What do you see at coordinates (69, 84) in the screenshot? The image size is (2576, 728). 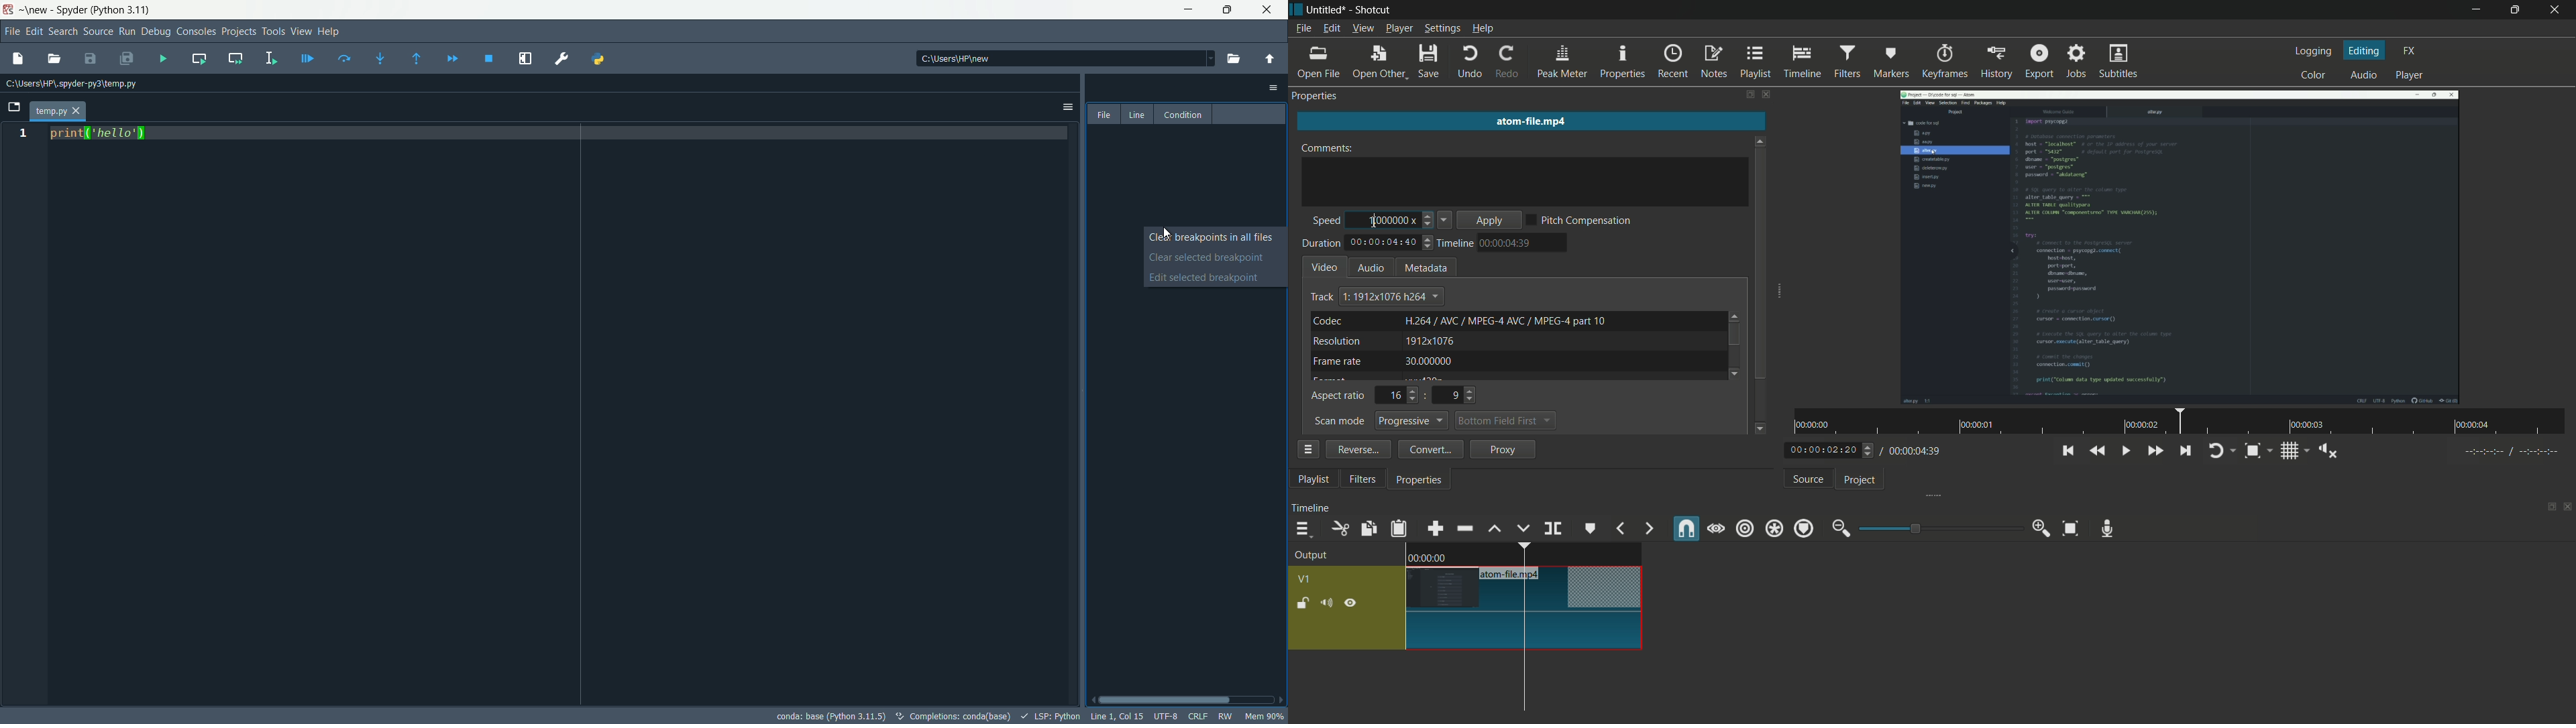 I see `c:\users\hp\.spyder-py3\temp.py` at bounding box center [69, 84].